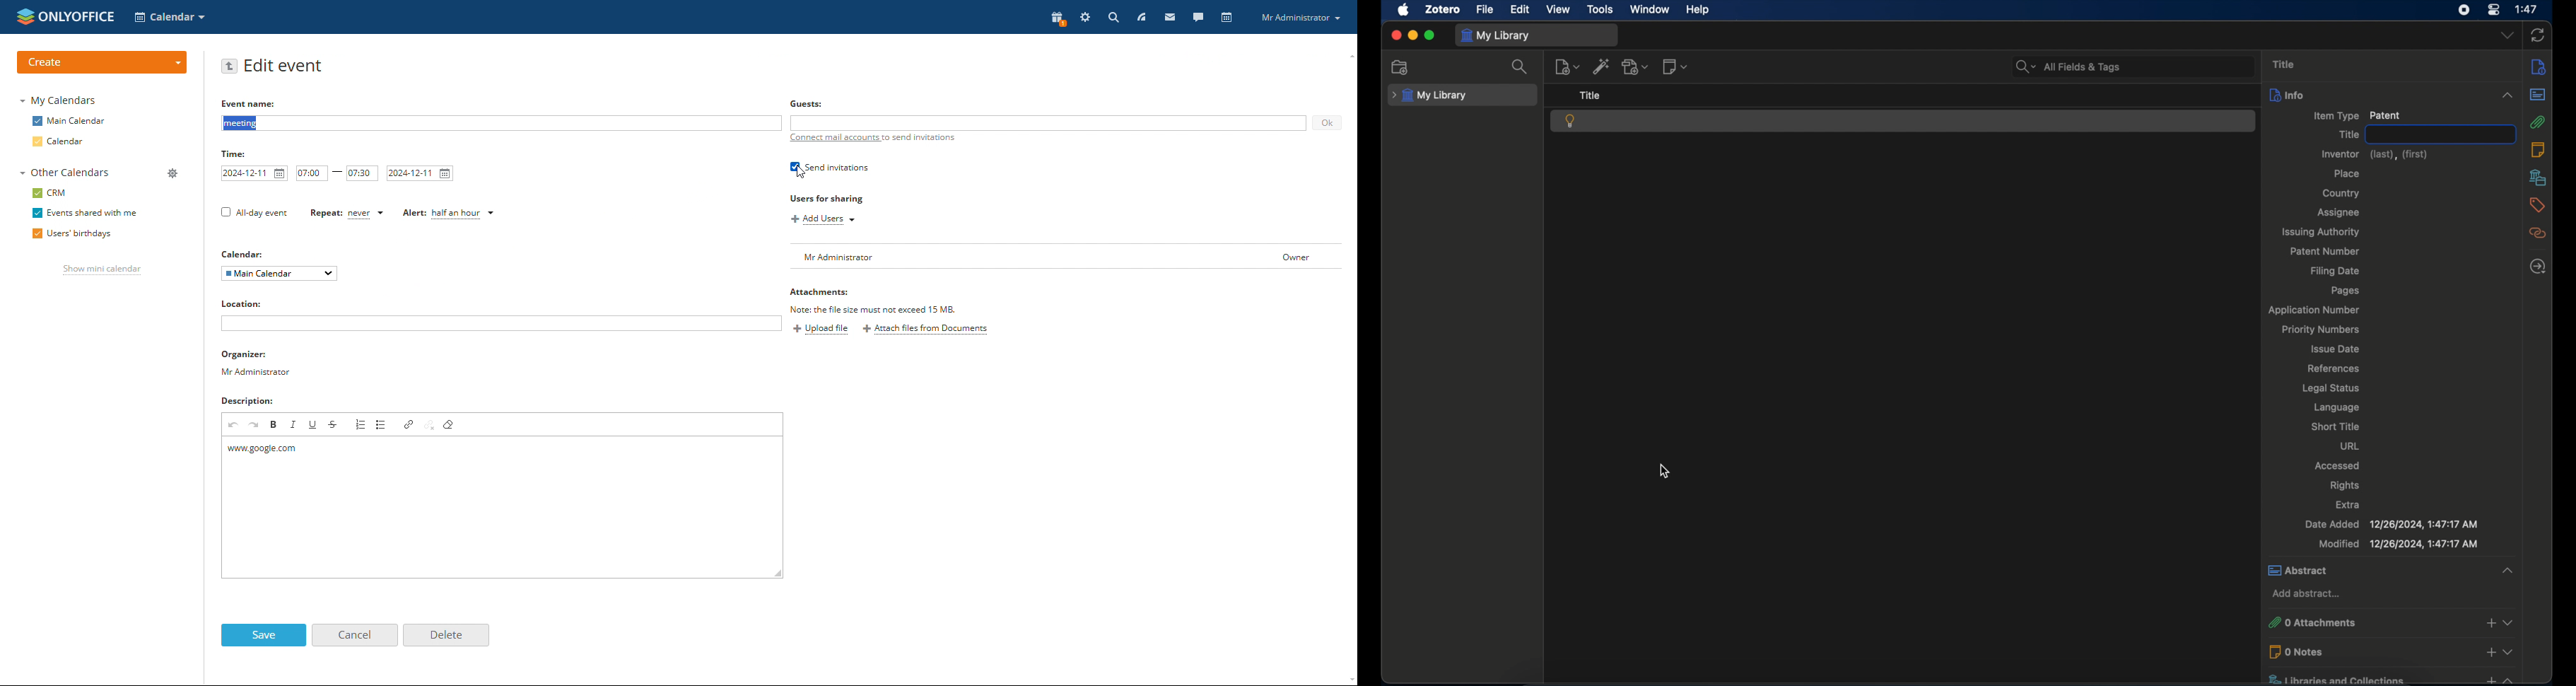  What do you see at coordinates (2441, 133) in the screenshot?
I see `title` at bounding box center [2441, 133].